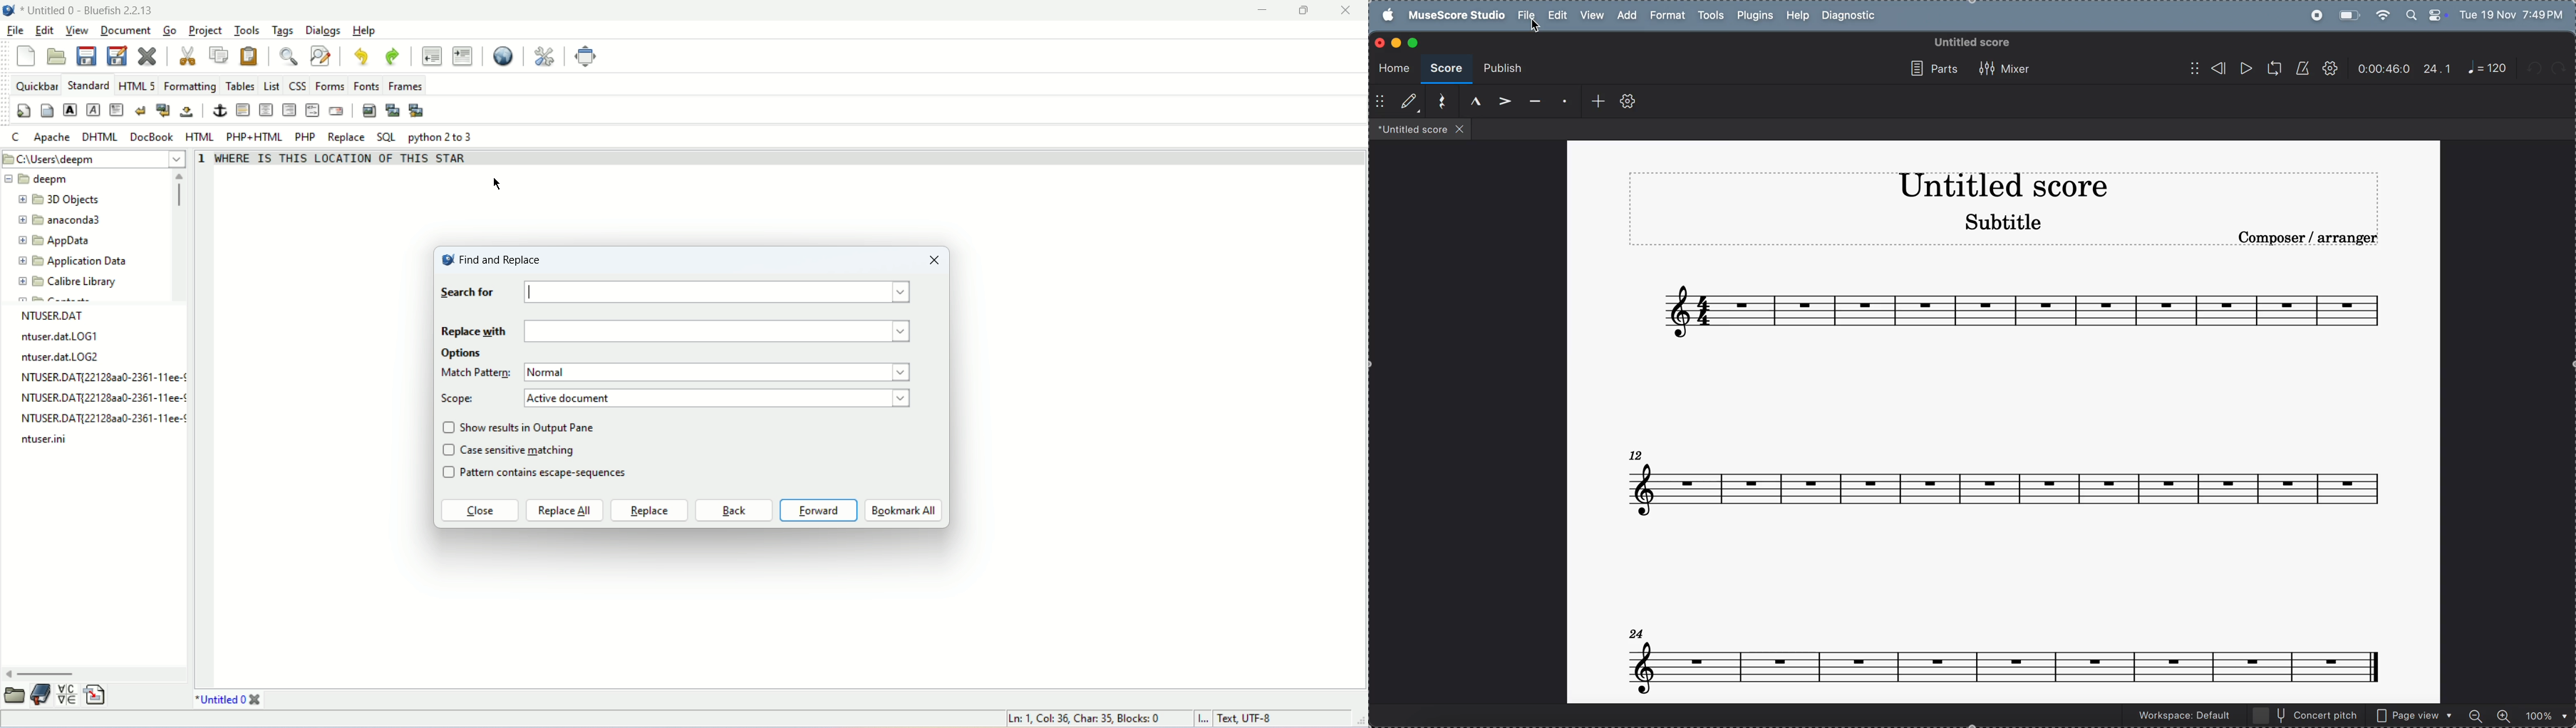  I want to click on battery, so click(2348, 14).